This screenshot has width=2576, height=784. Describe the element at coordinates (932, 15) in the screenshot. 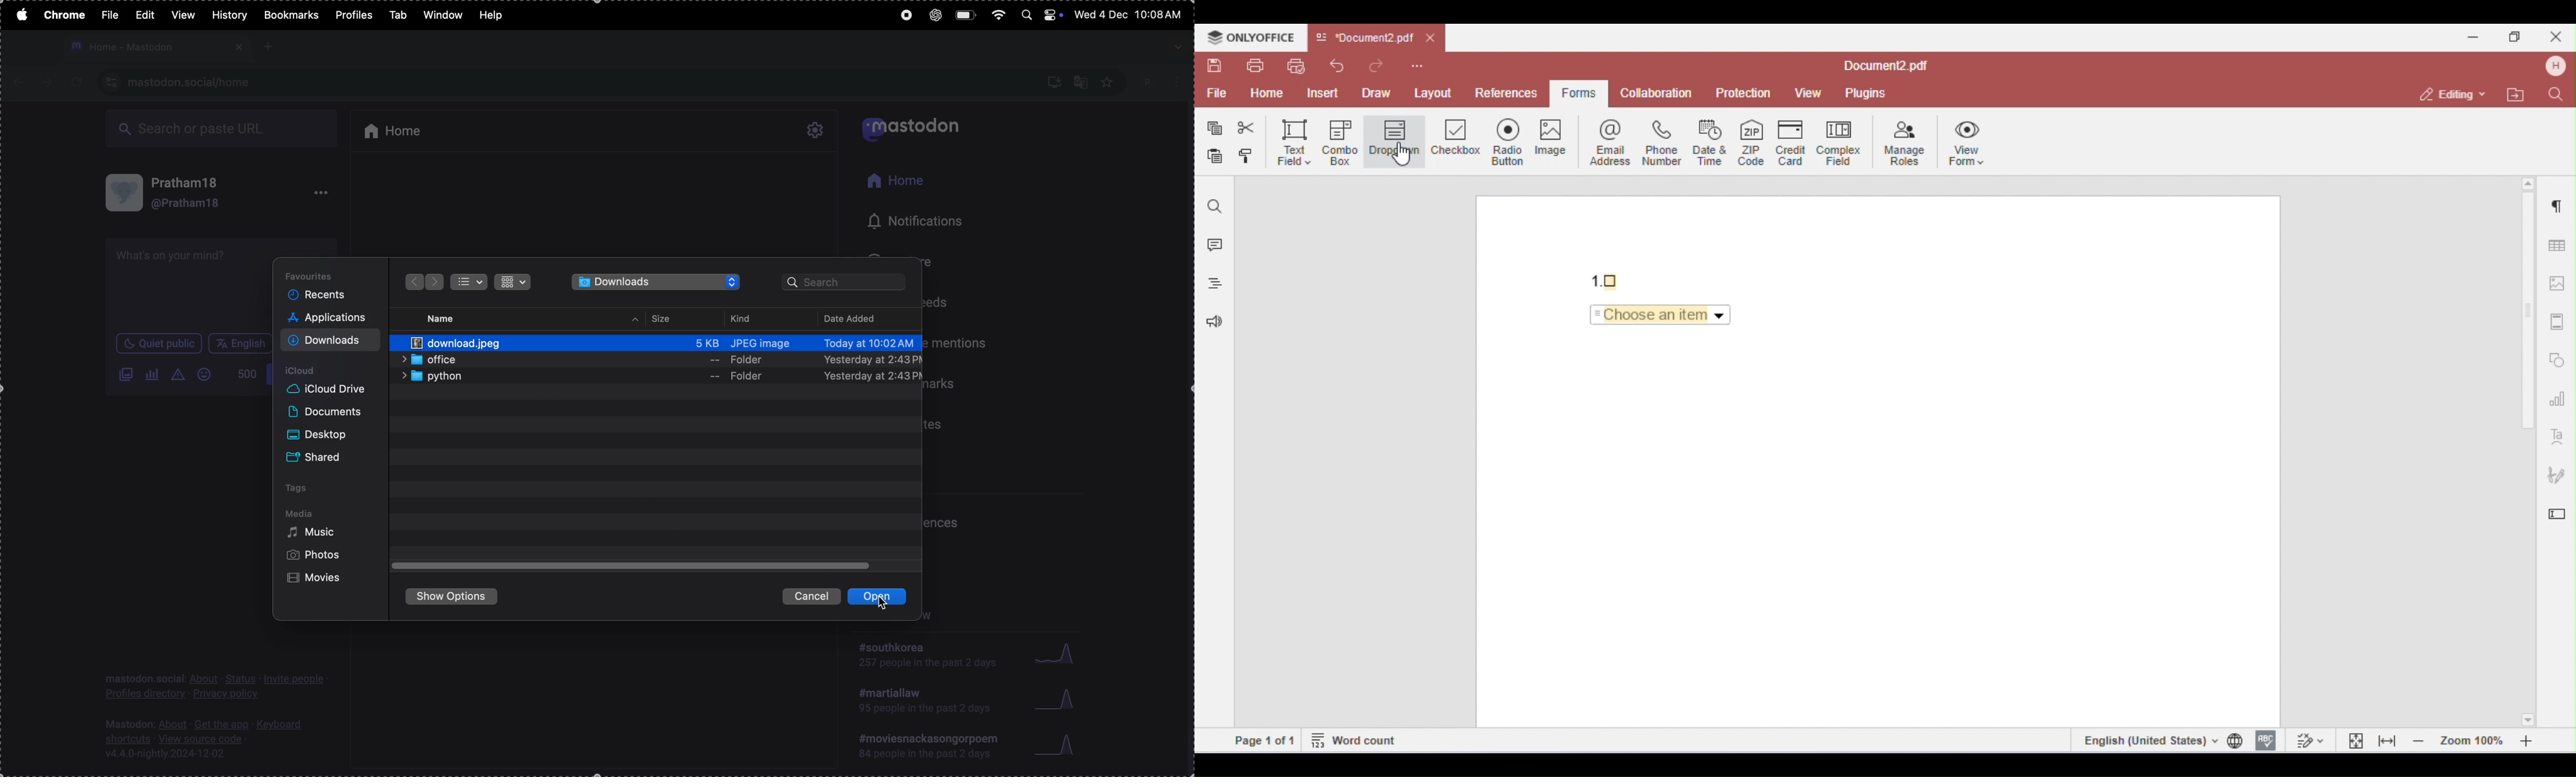

I see `chatgpt` at that location.